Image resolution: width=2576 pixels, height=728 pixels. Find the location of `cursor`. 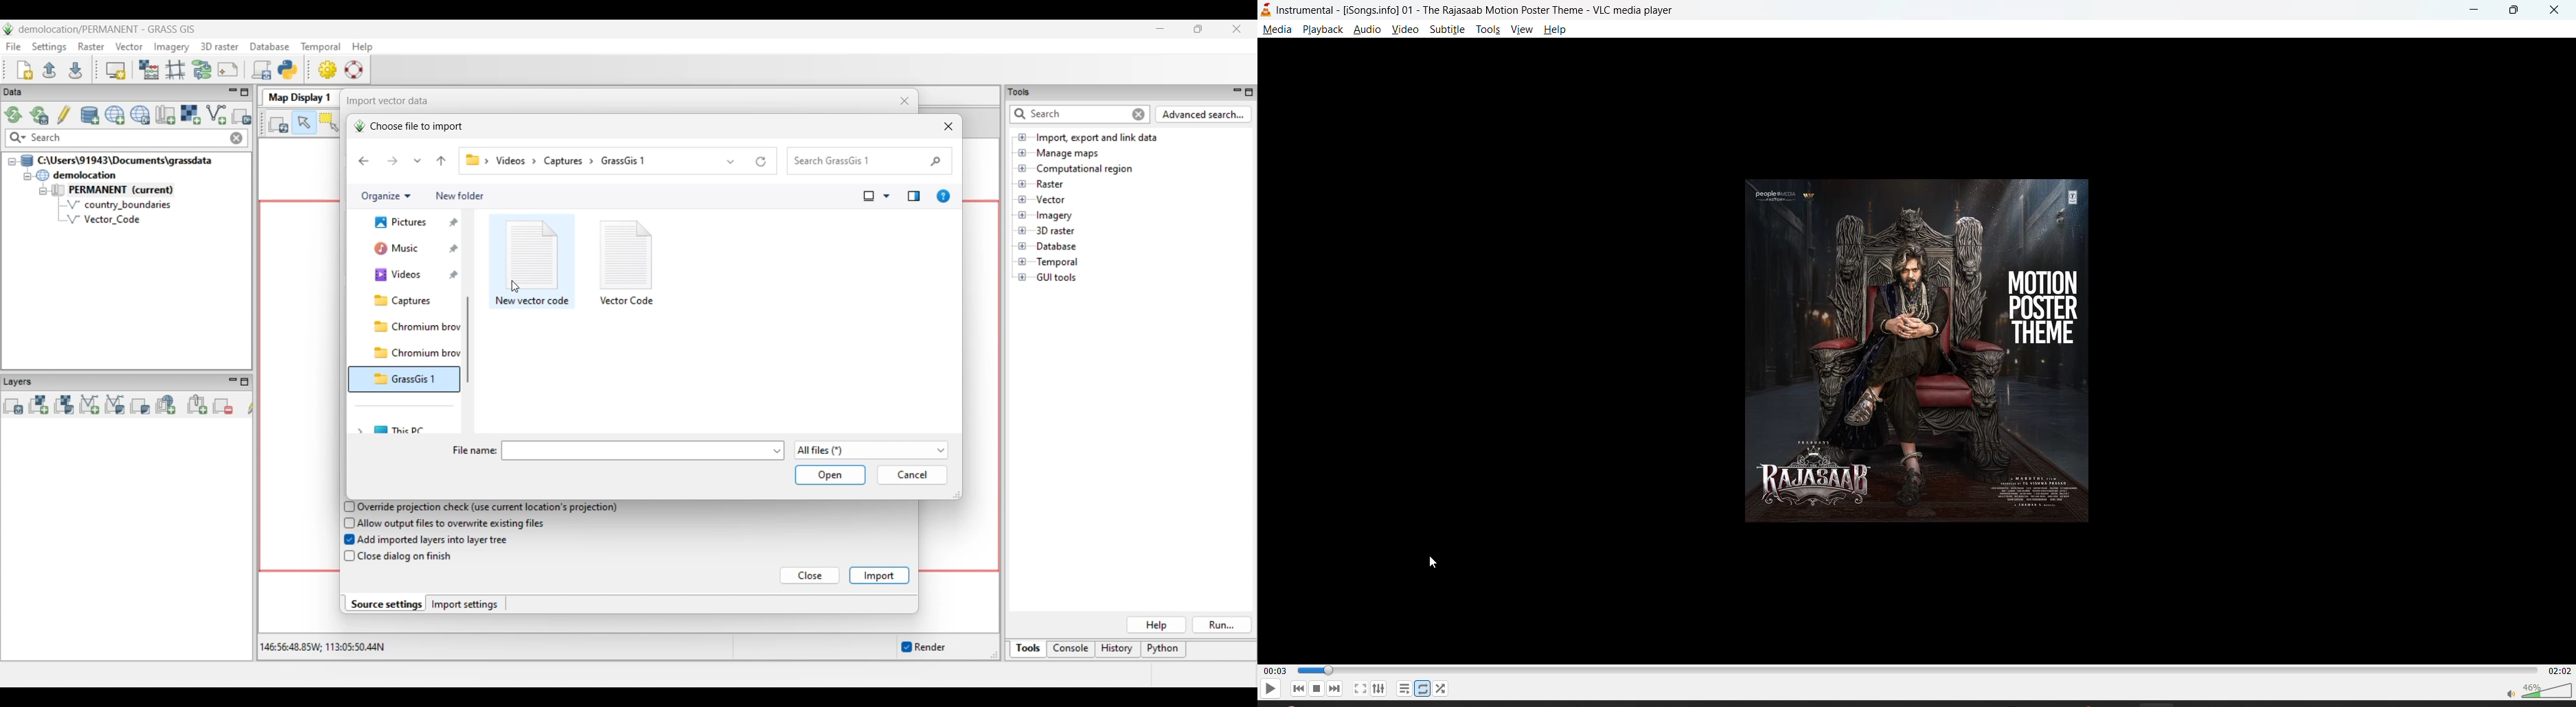

cursor is located at coordinates (1434, 561).